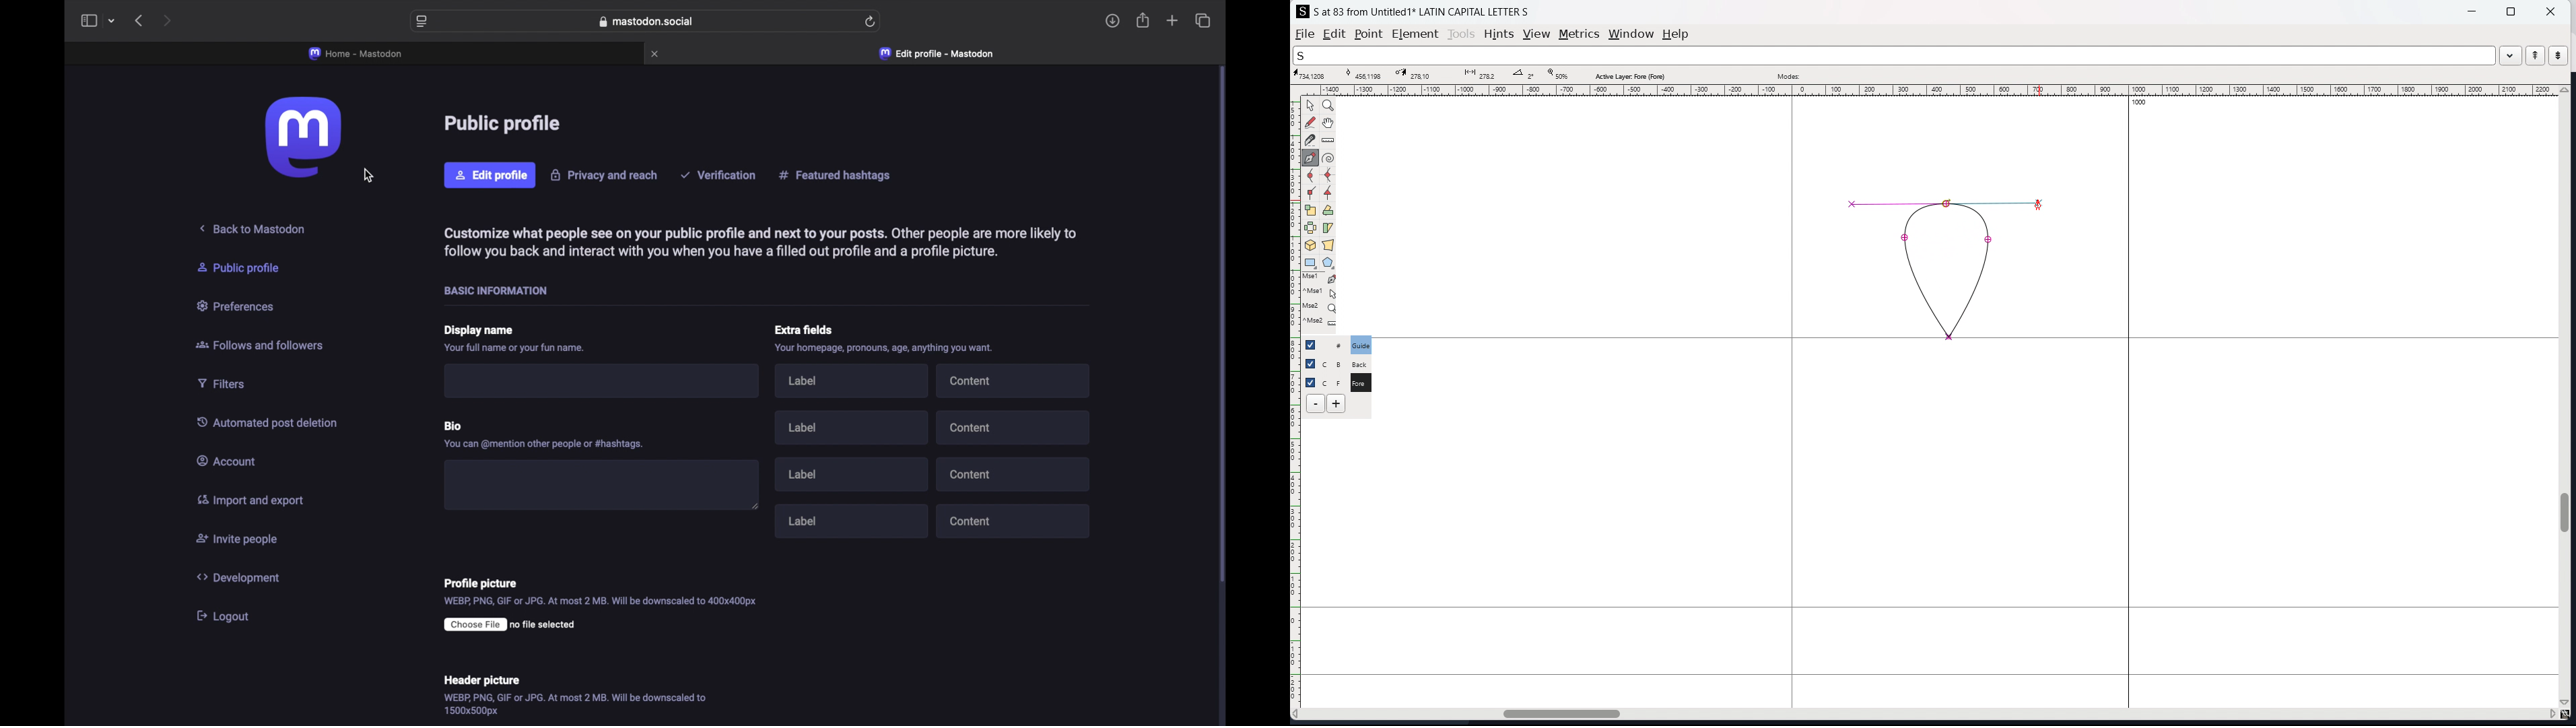 The width and height of the screenshot is (2576, 728). What do you see at coordinates (262, 346) in the screenshot?
I see `follows and followers` at bounding box center [262, 346].